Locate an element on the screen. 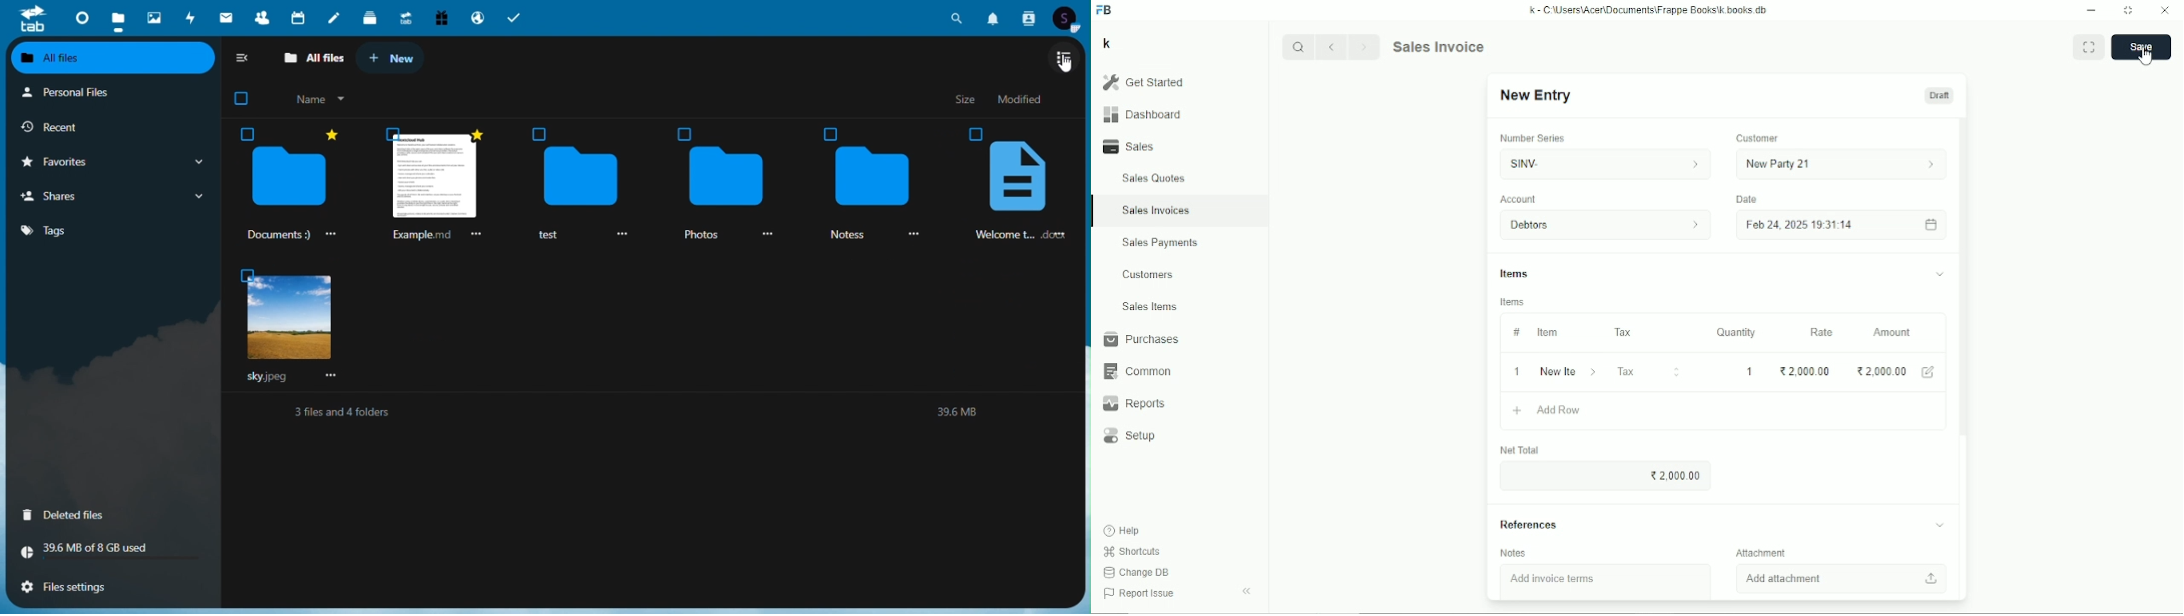  Tax is located at coordinates (1625, 332).